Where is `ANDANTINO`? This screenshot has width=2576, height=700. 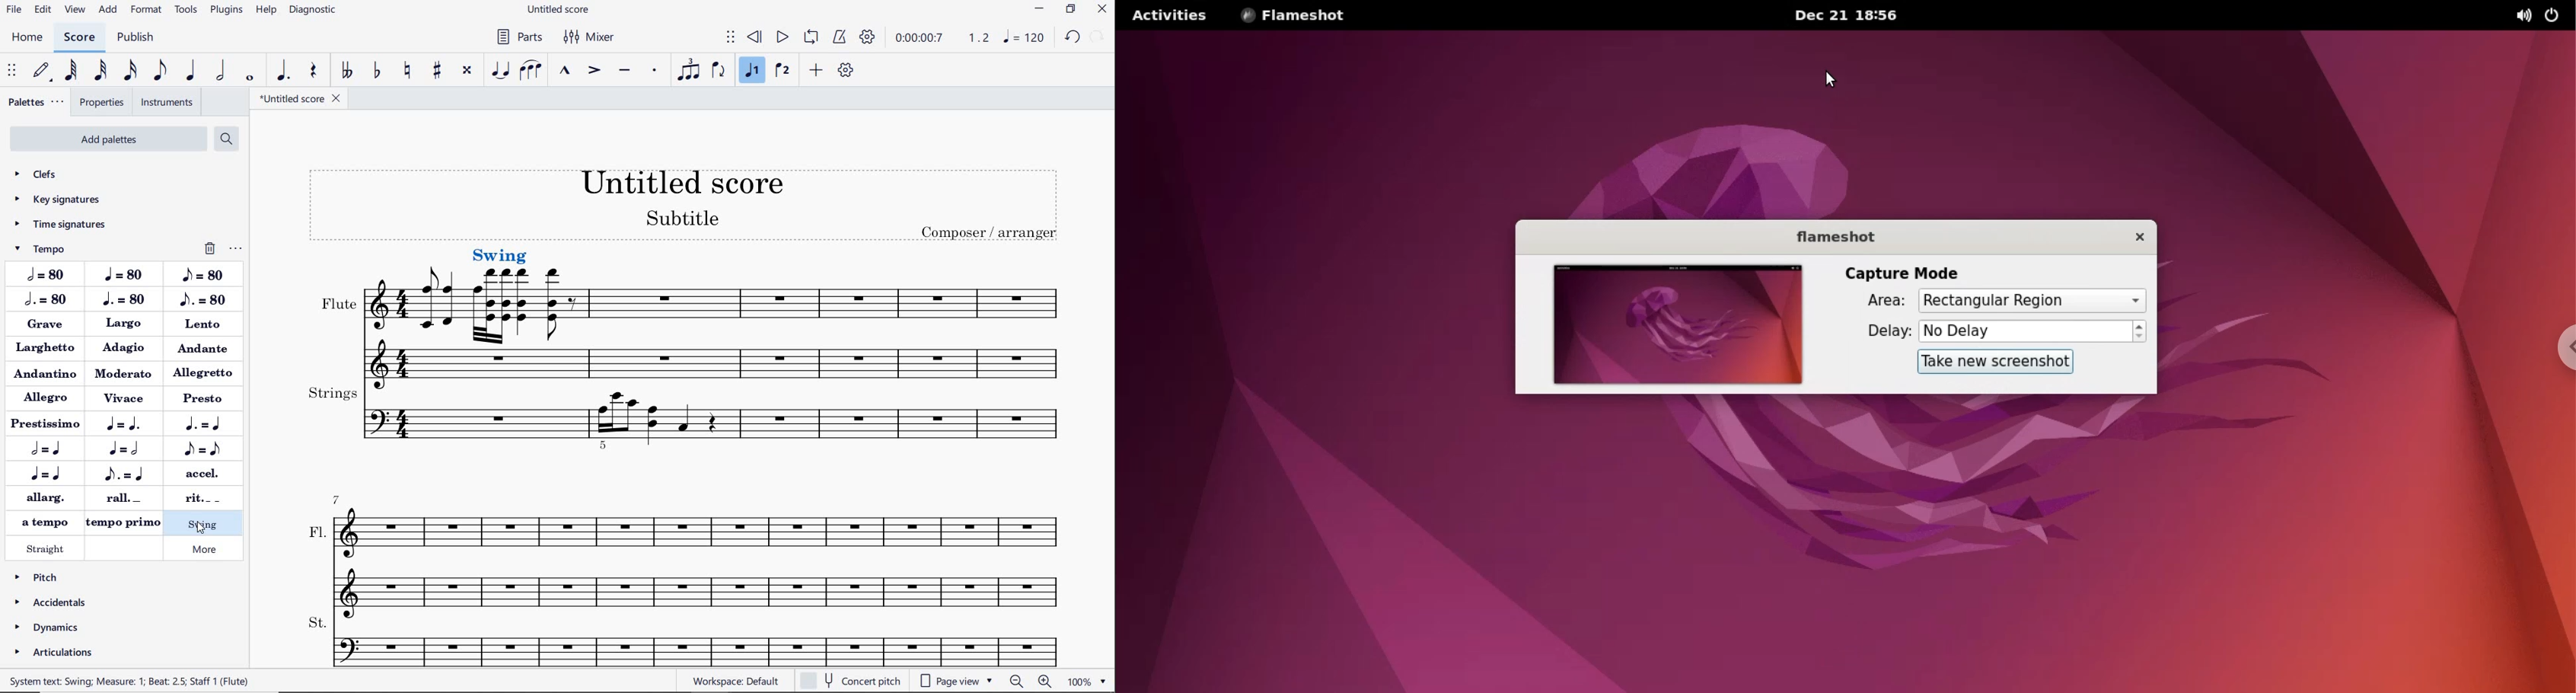
ANDANTINO is located at coordinates (45, 373).